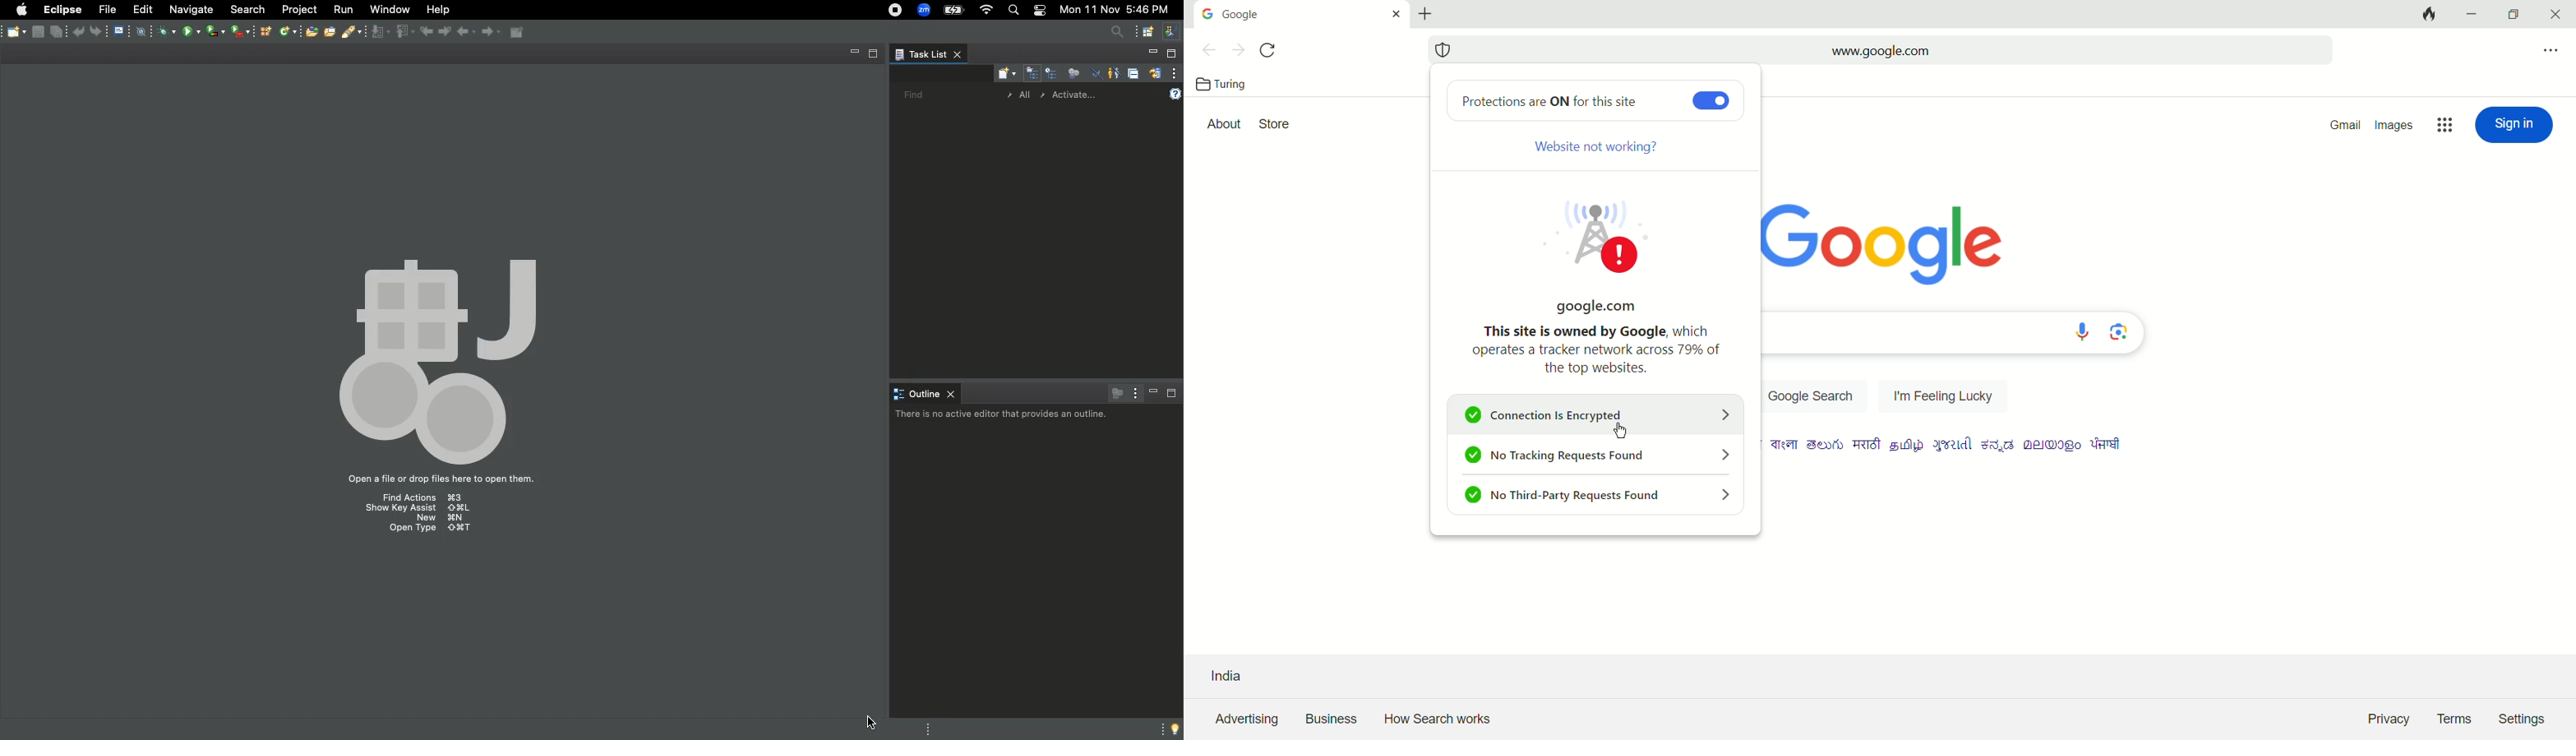  What do you see at coordinates (1825, 445) in the screenshot?
I see `language` at bounding box center [1825, 445].